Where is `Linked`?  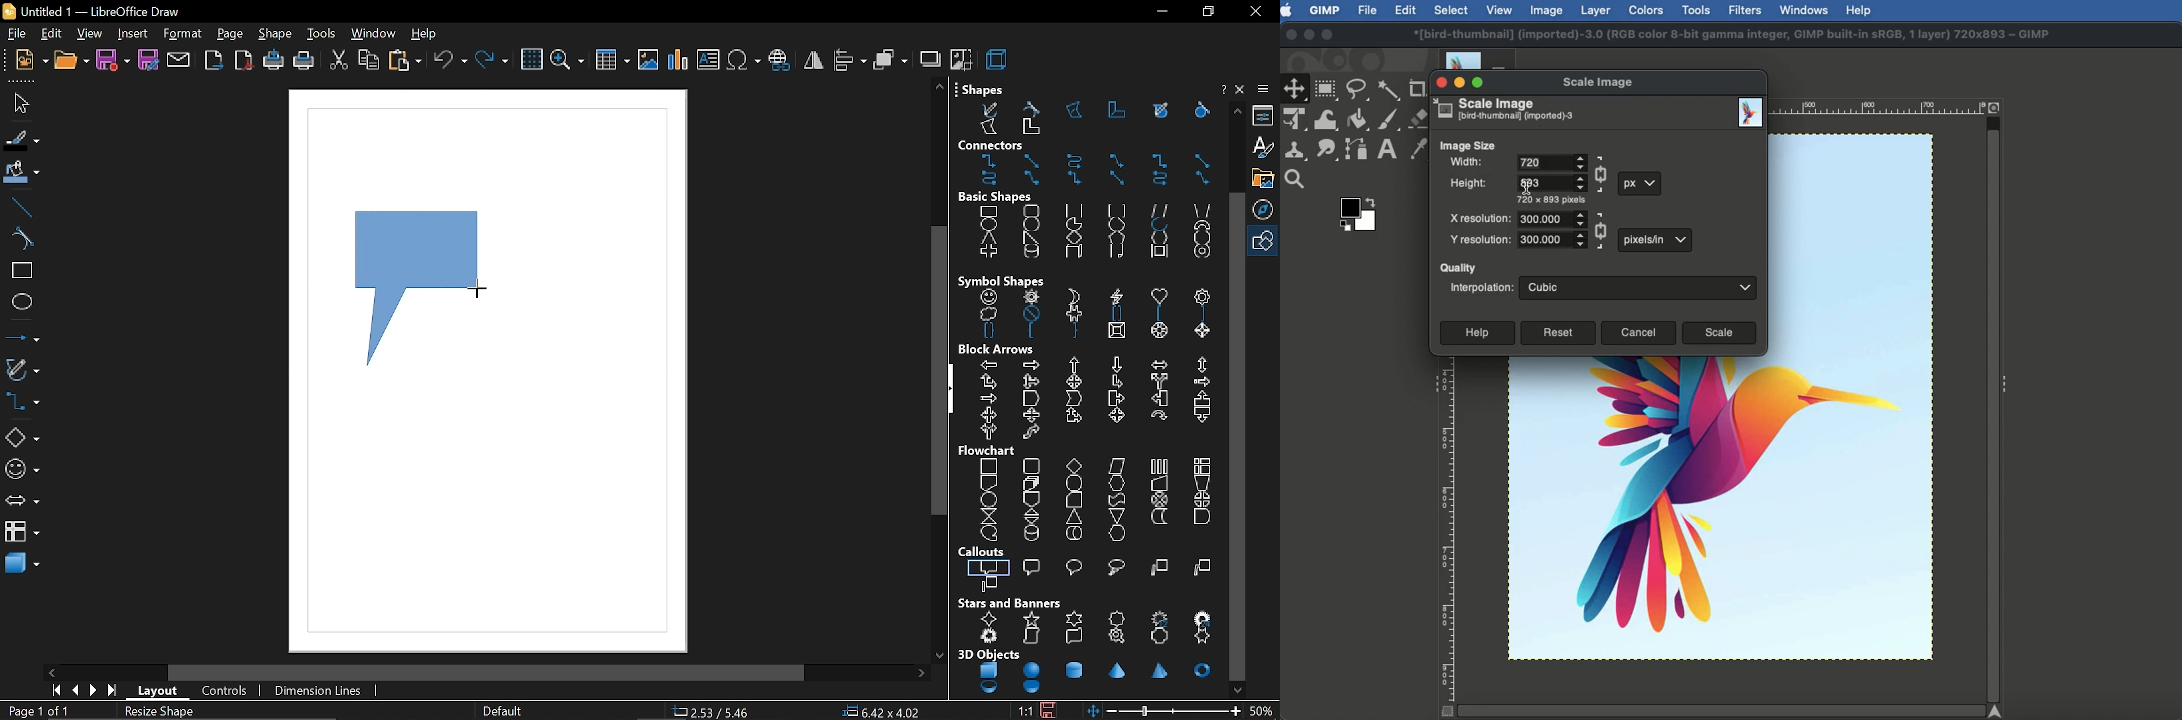
Linked is located at coordinates (1602, 230).